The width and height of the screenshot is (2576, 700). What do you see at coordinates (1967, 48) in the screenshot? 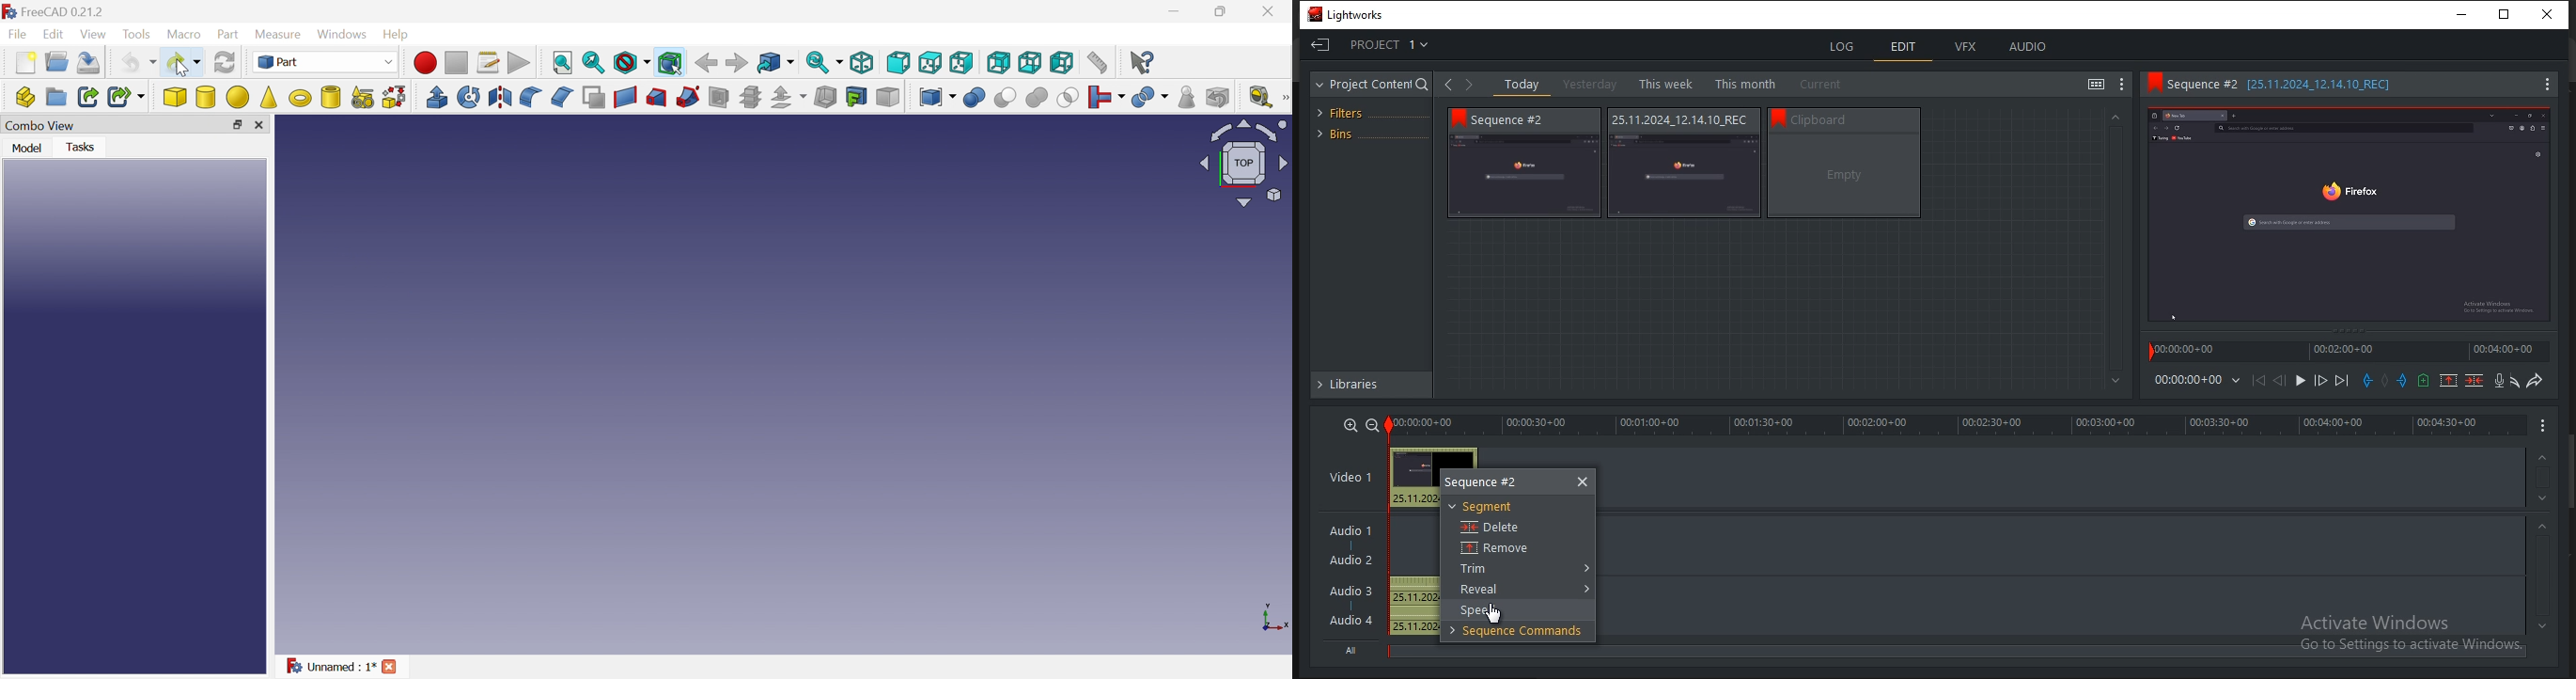
I see `vfx` at bounding box center [1967, 48].